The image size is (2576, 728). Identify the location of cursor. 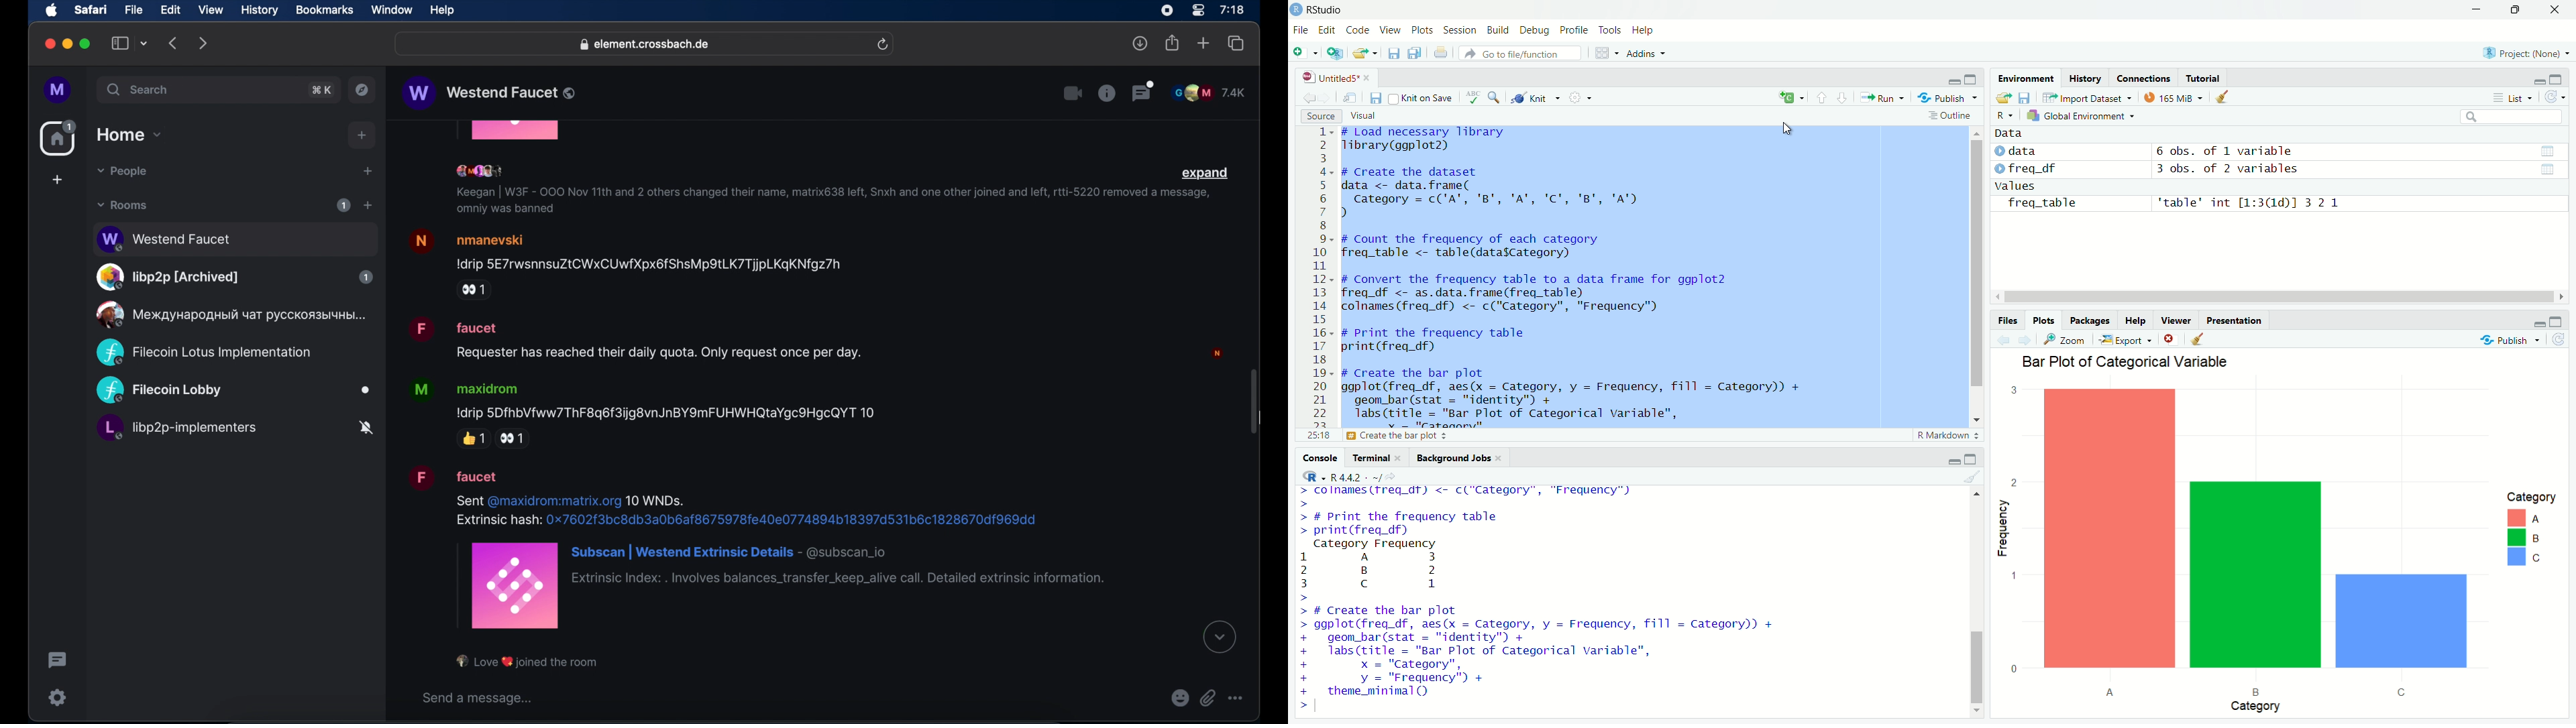
(1796, 131).